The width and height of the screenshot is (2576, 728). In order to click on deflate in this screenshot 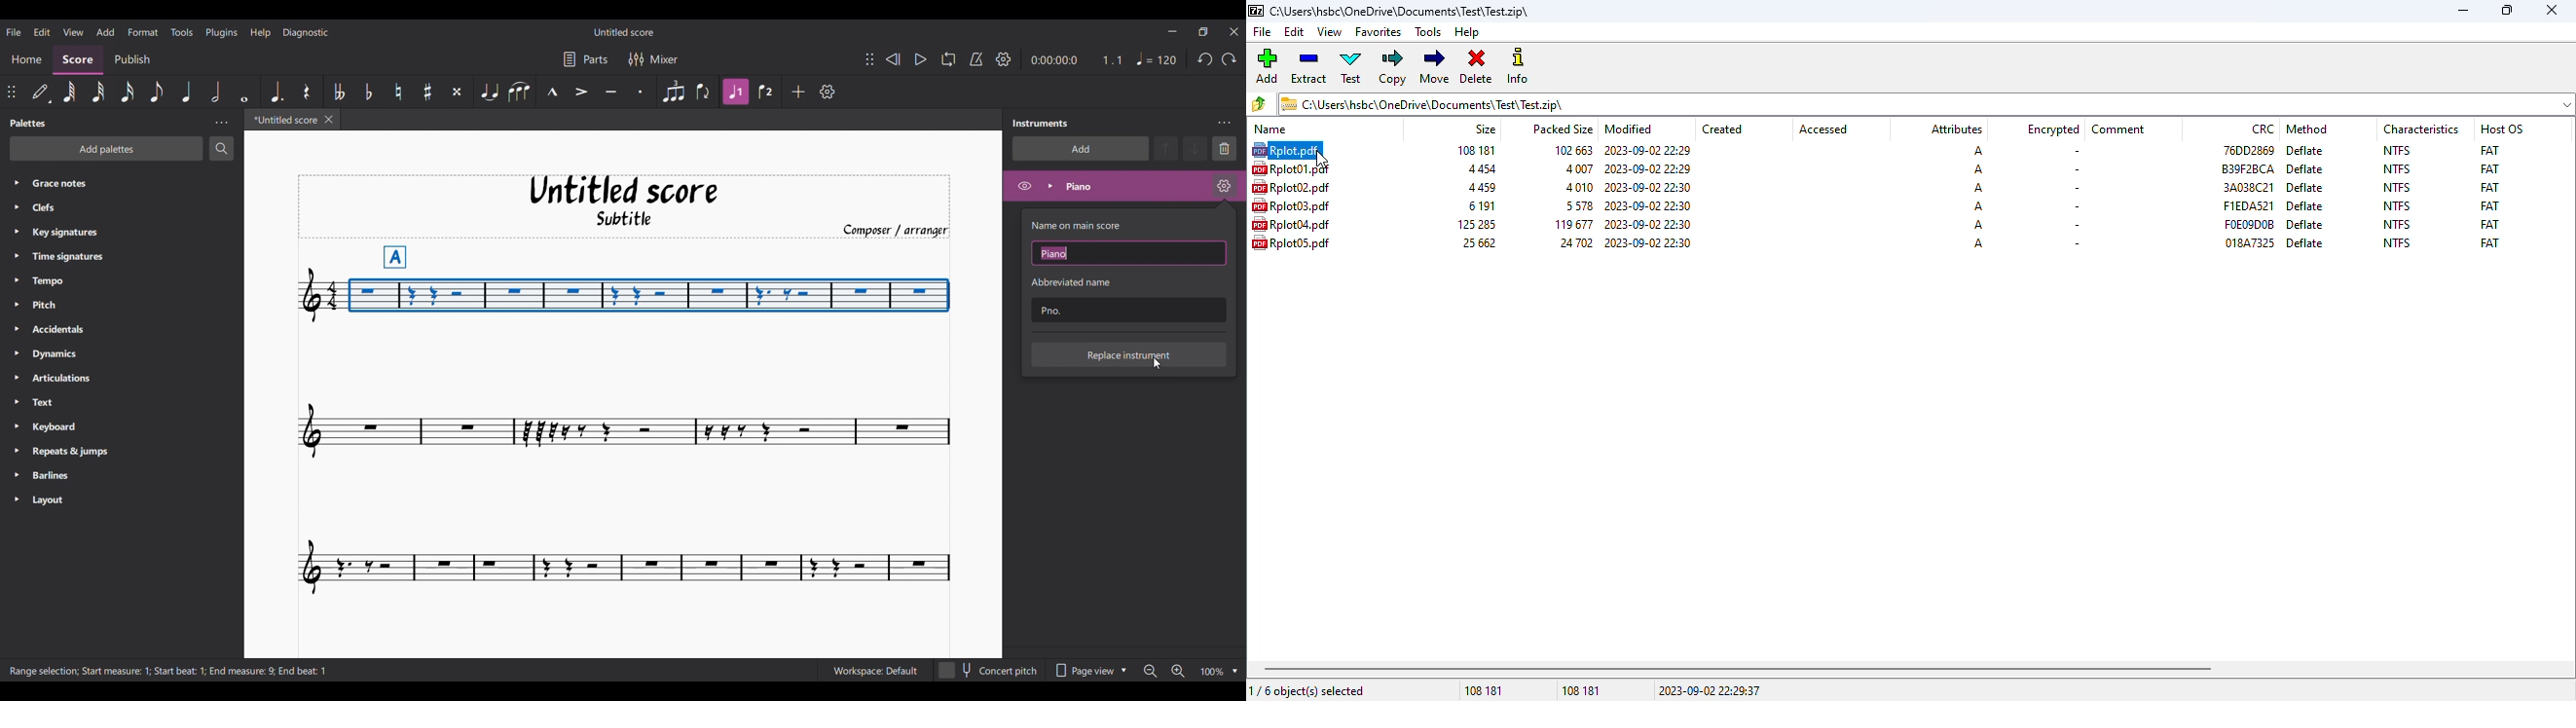, I will do `click(2304, 206)`.